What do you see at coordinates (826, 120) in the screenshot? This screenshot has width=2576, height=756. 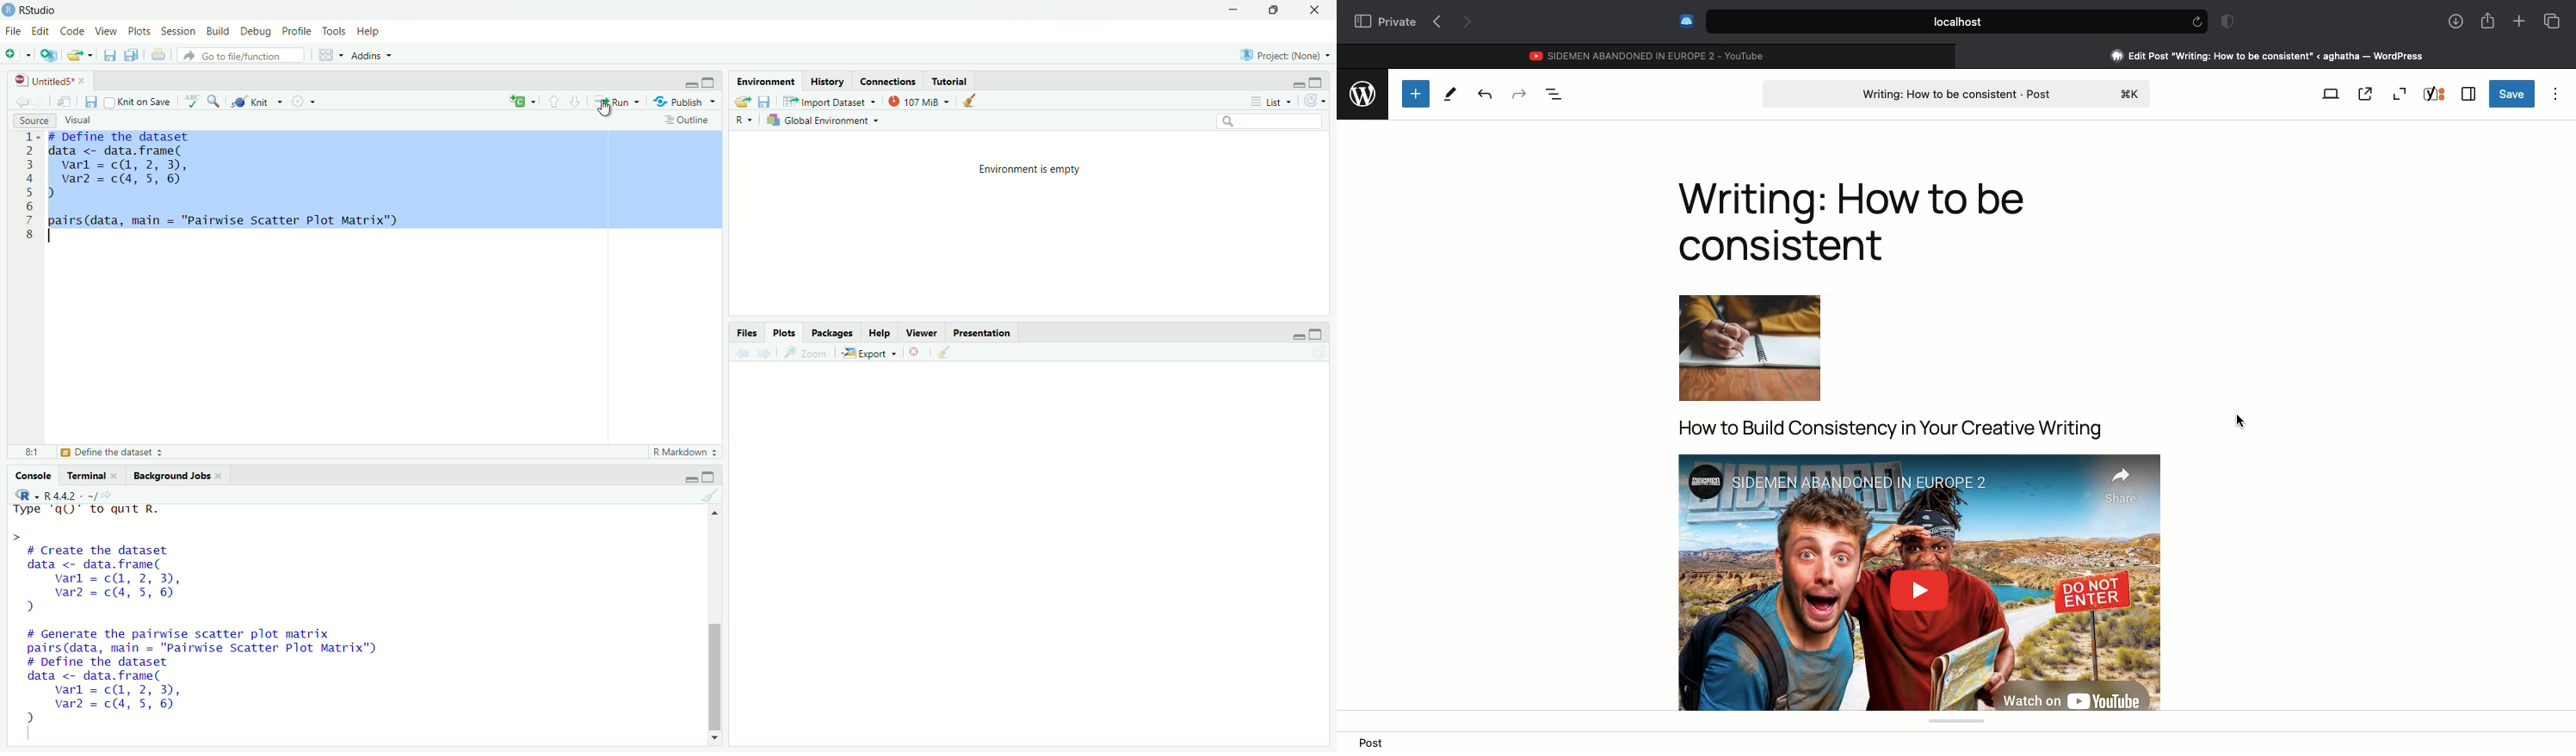 I see `Global Environment` at bounding box center [826, 120].